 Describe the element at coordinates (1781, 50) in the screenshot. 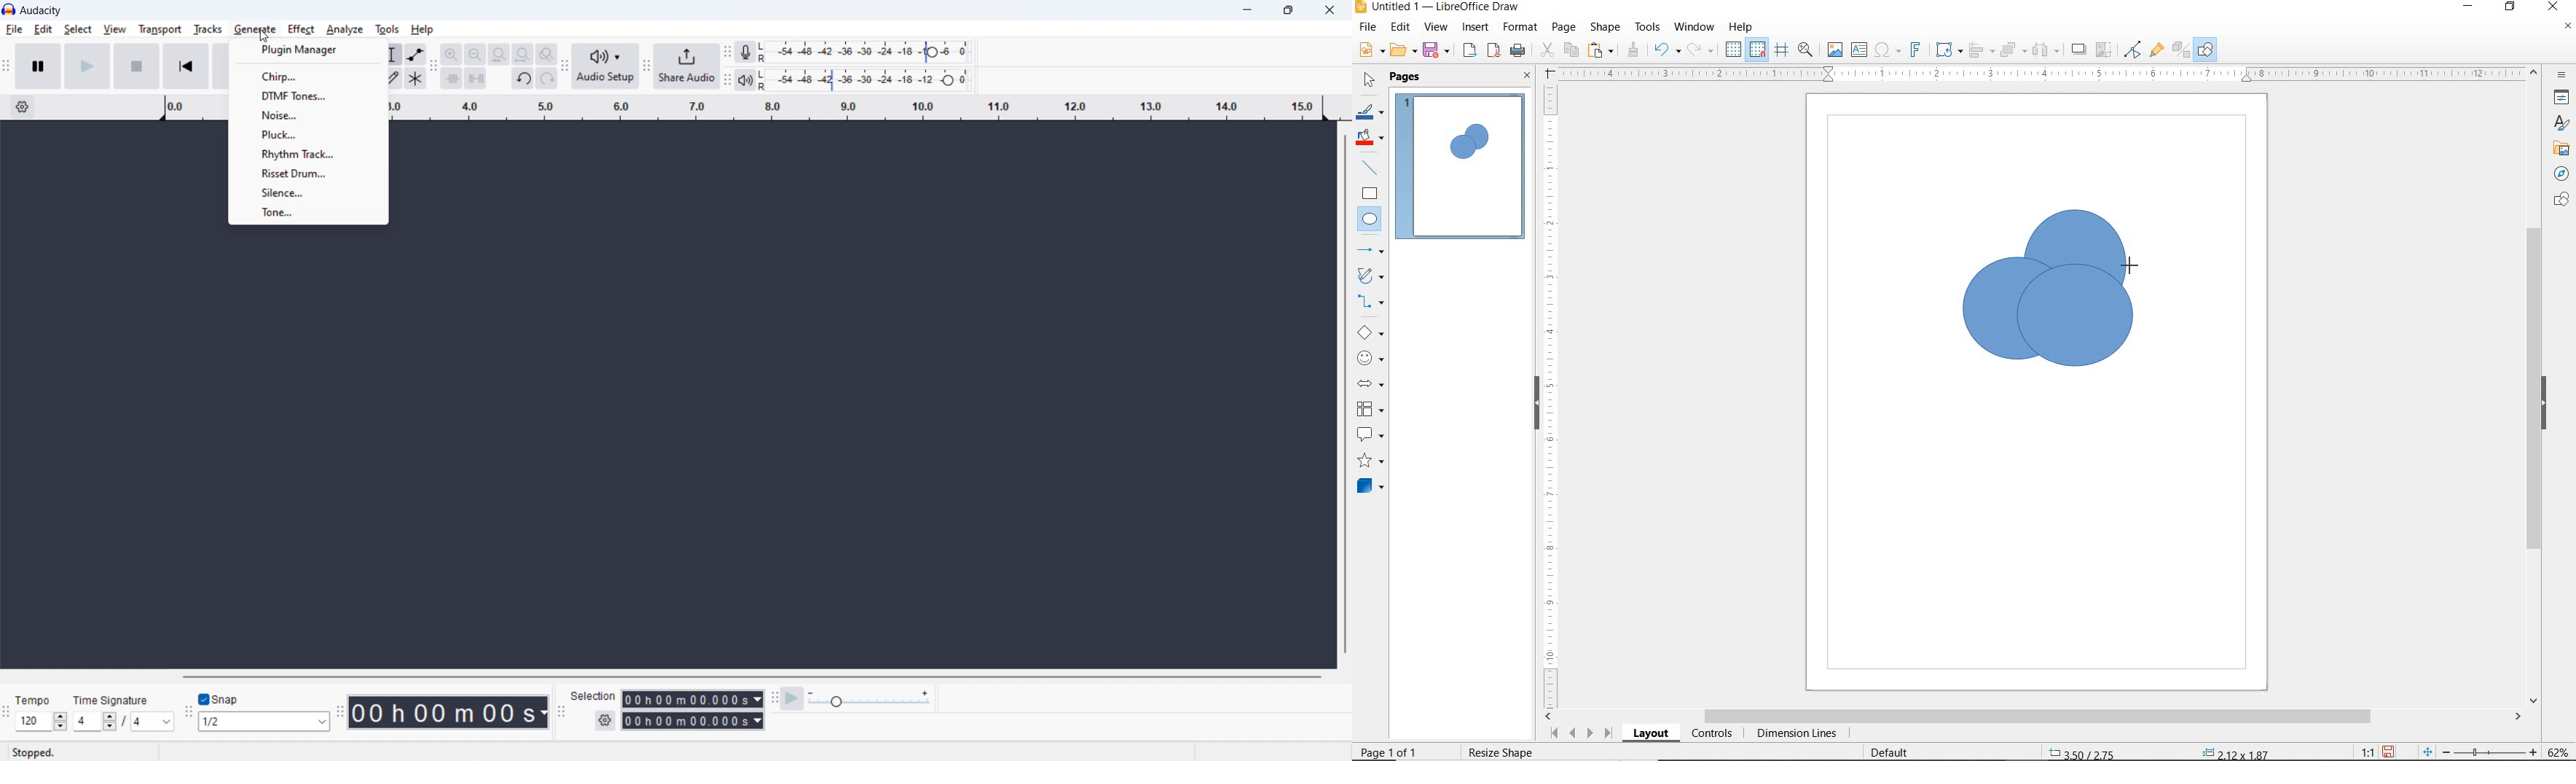

I see `HELPLINES WHILE MOVING` at that location.